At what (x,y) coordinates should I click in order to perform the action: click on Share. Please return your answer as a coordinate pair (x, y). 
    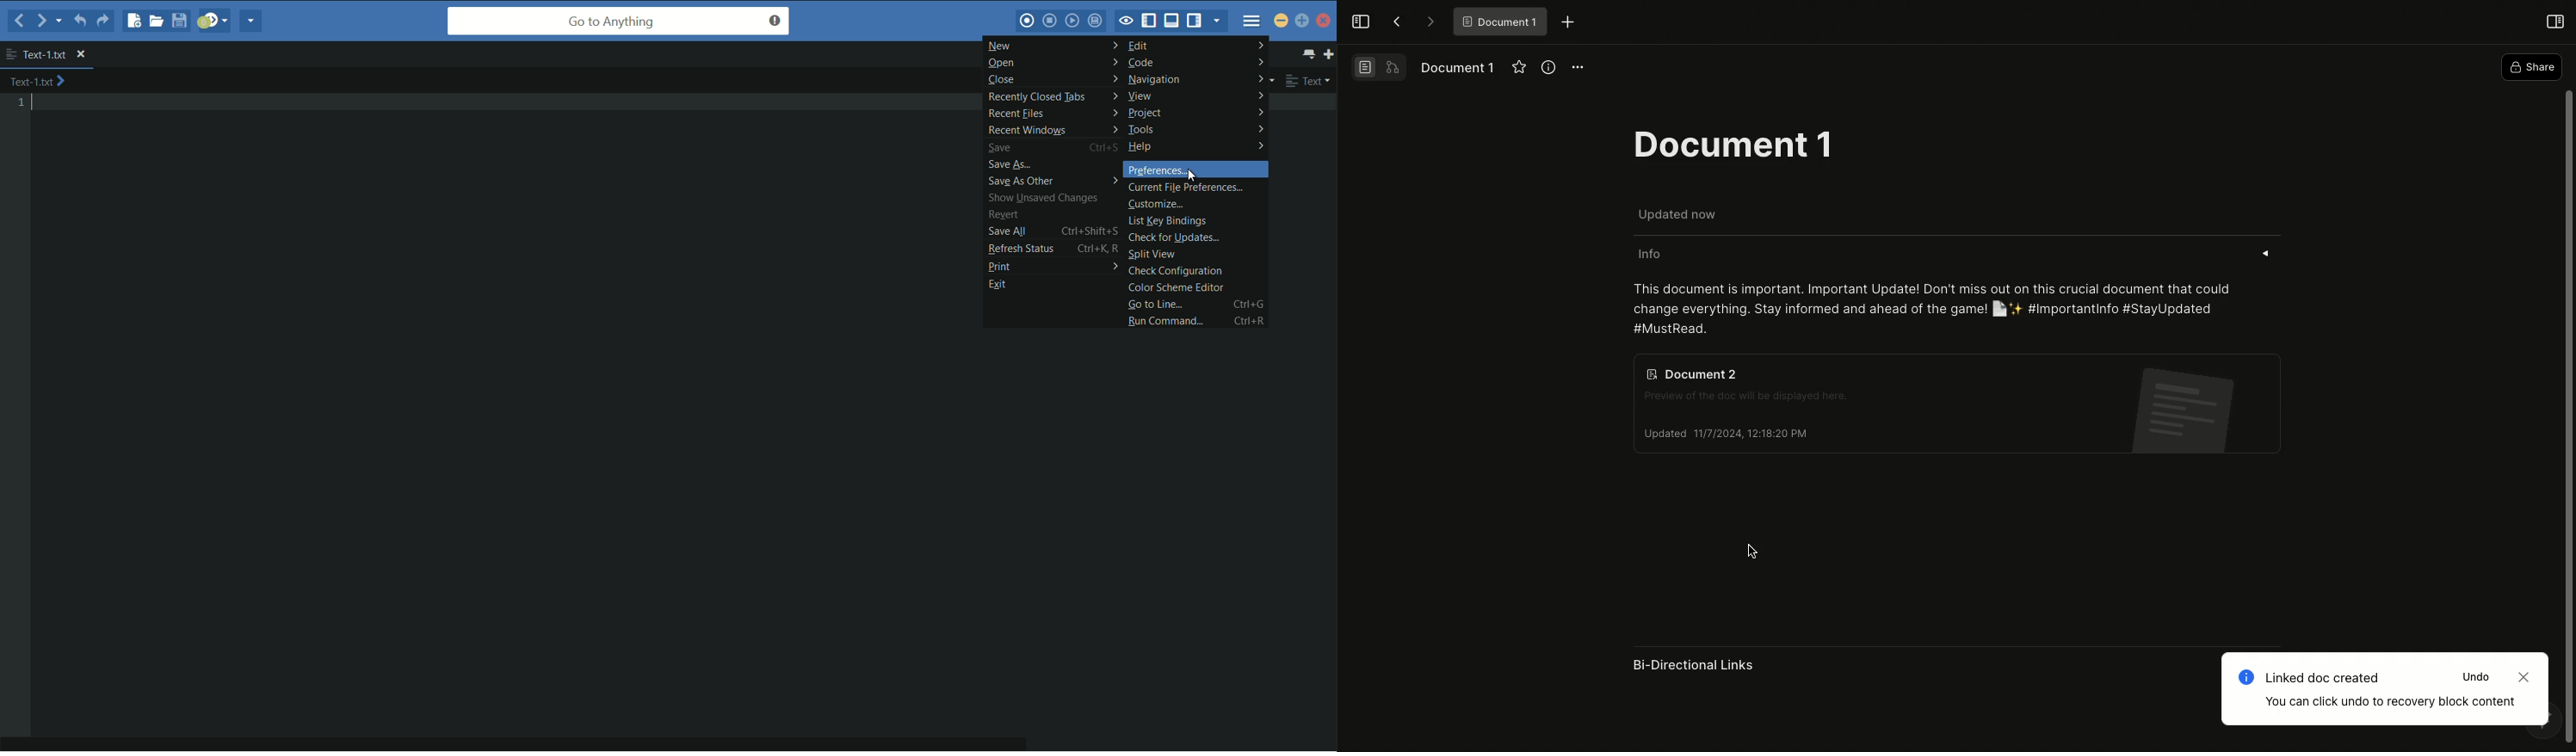
    Looking at the image, I should click on (2530, 66).